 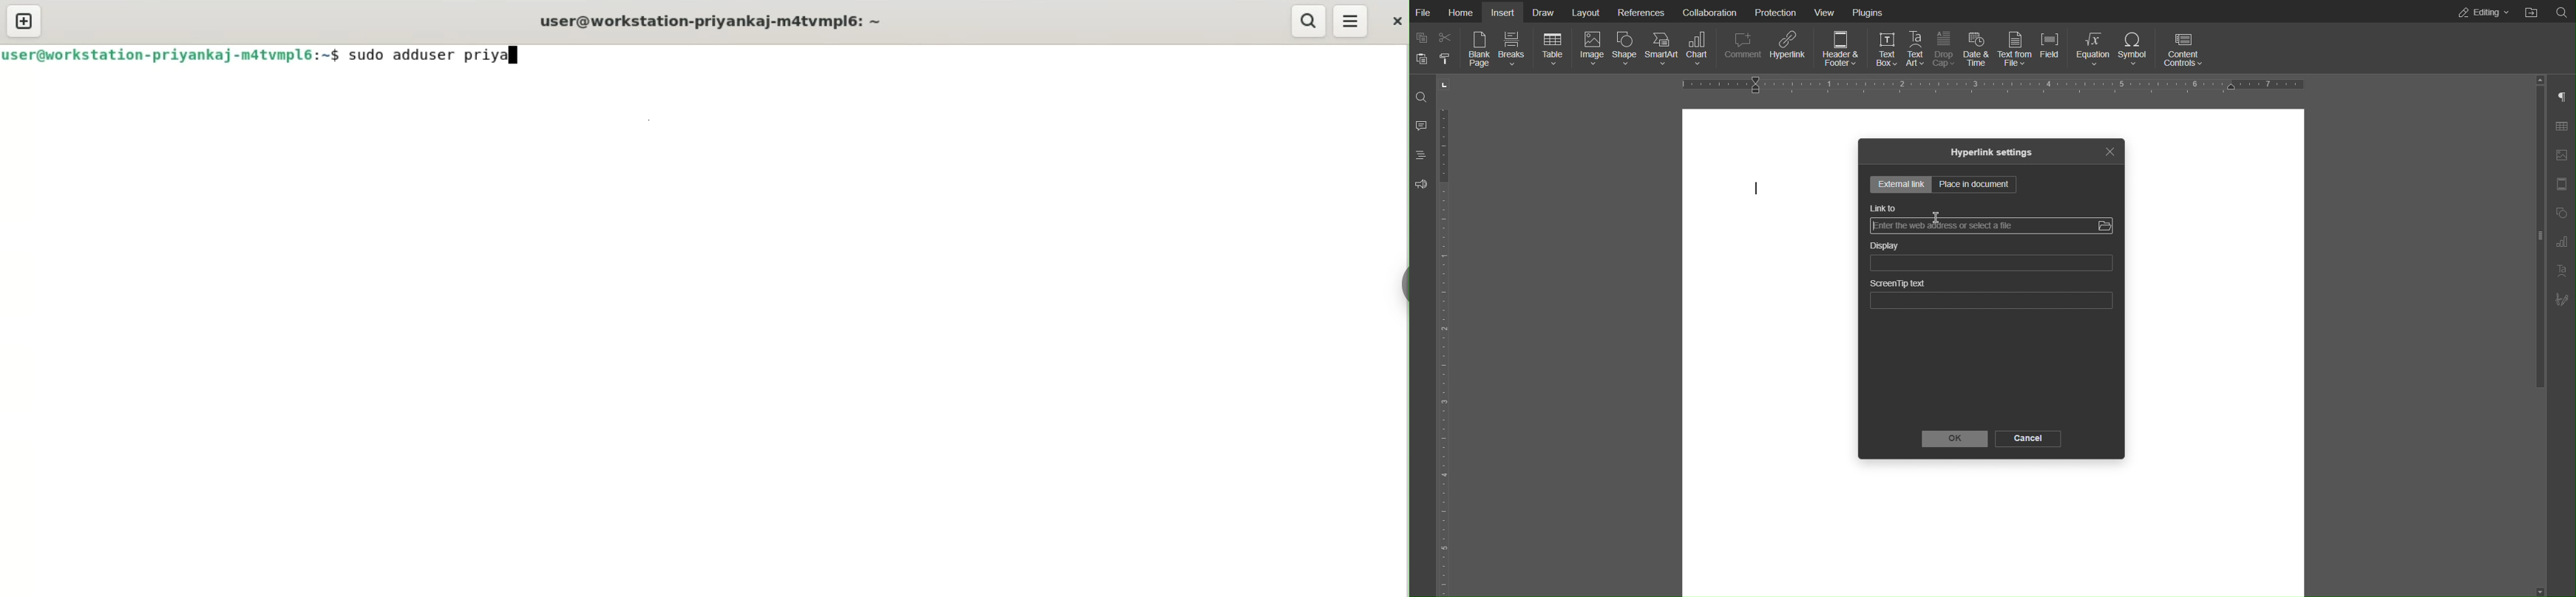 What do you see at coordinates (2027, 439) in the screenshot?
I see `Cancel` at bounding box center [2027, 439].